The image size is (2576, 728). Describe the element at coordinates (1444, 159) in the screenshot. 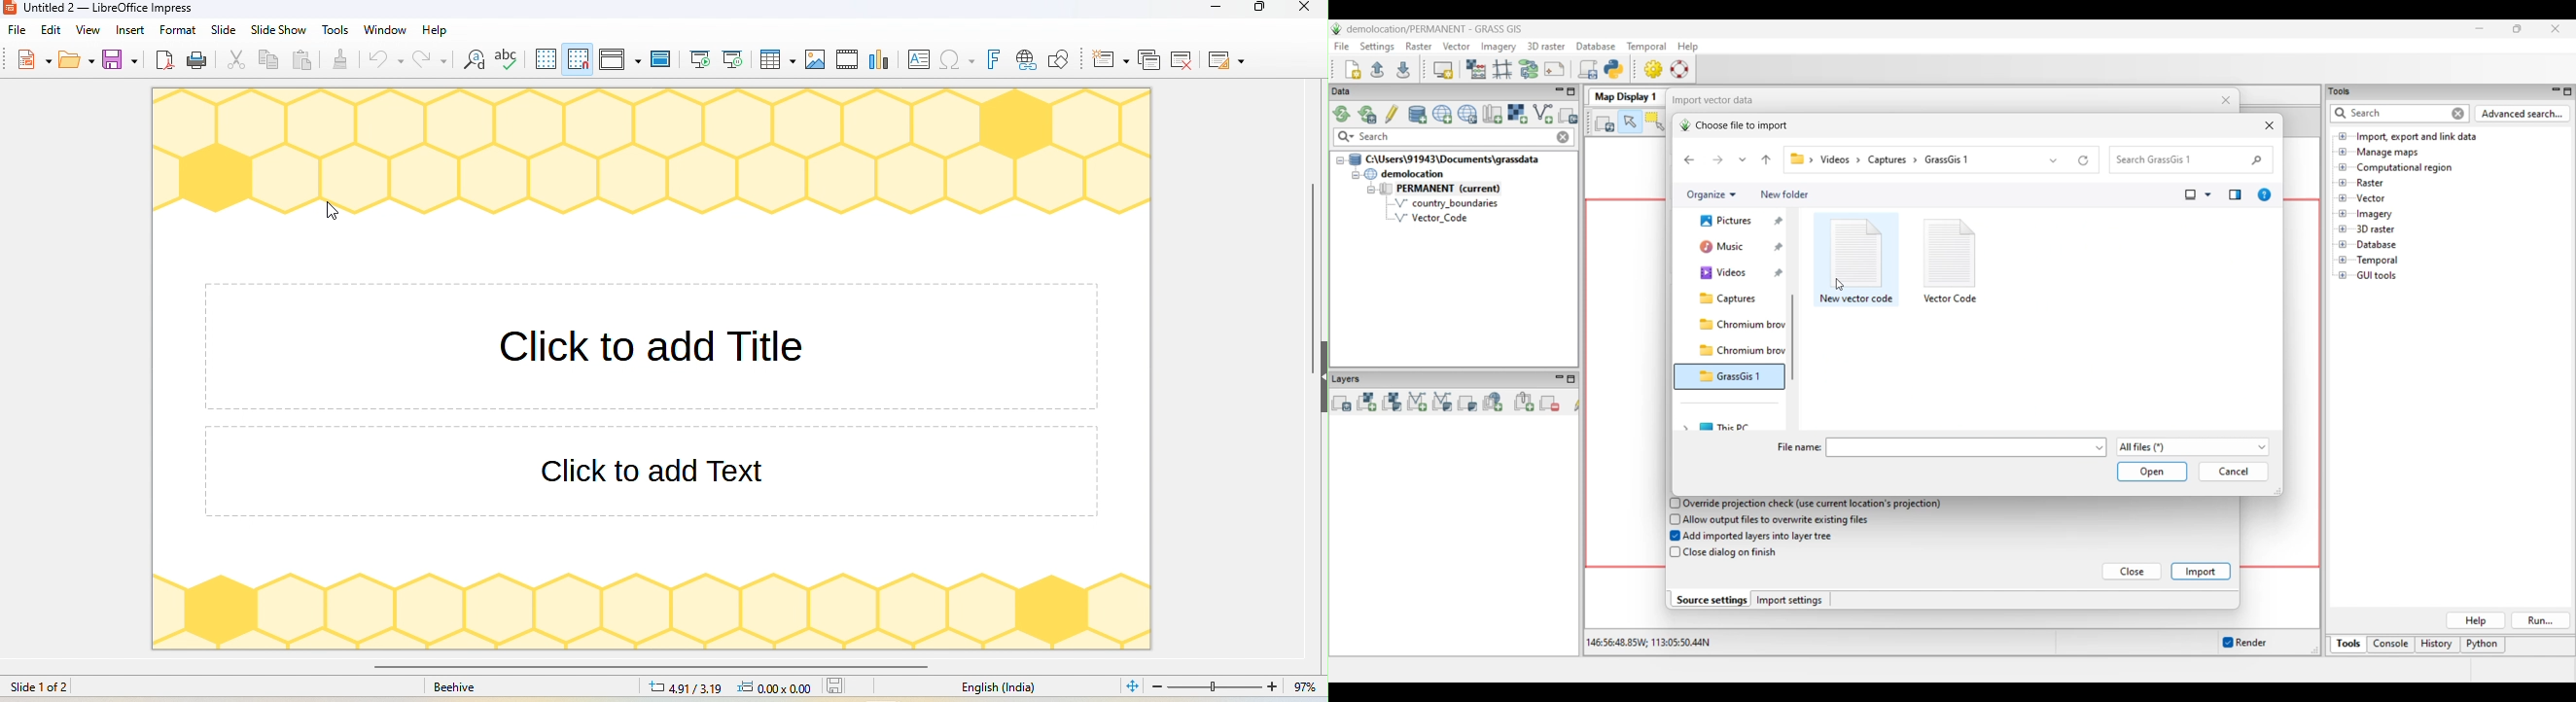

I see `Double click to collapse file thread` at that location.